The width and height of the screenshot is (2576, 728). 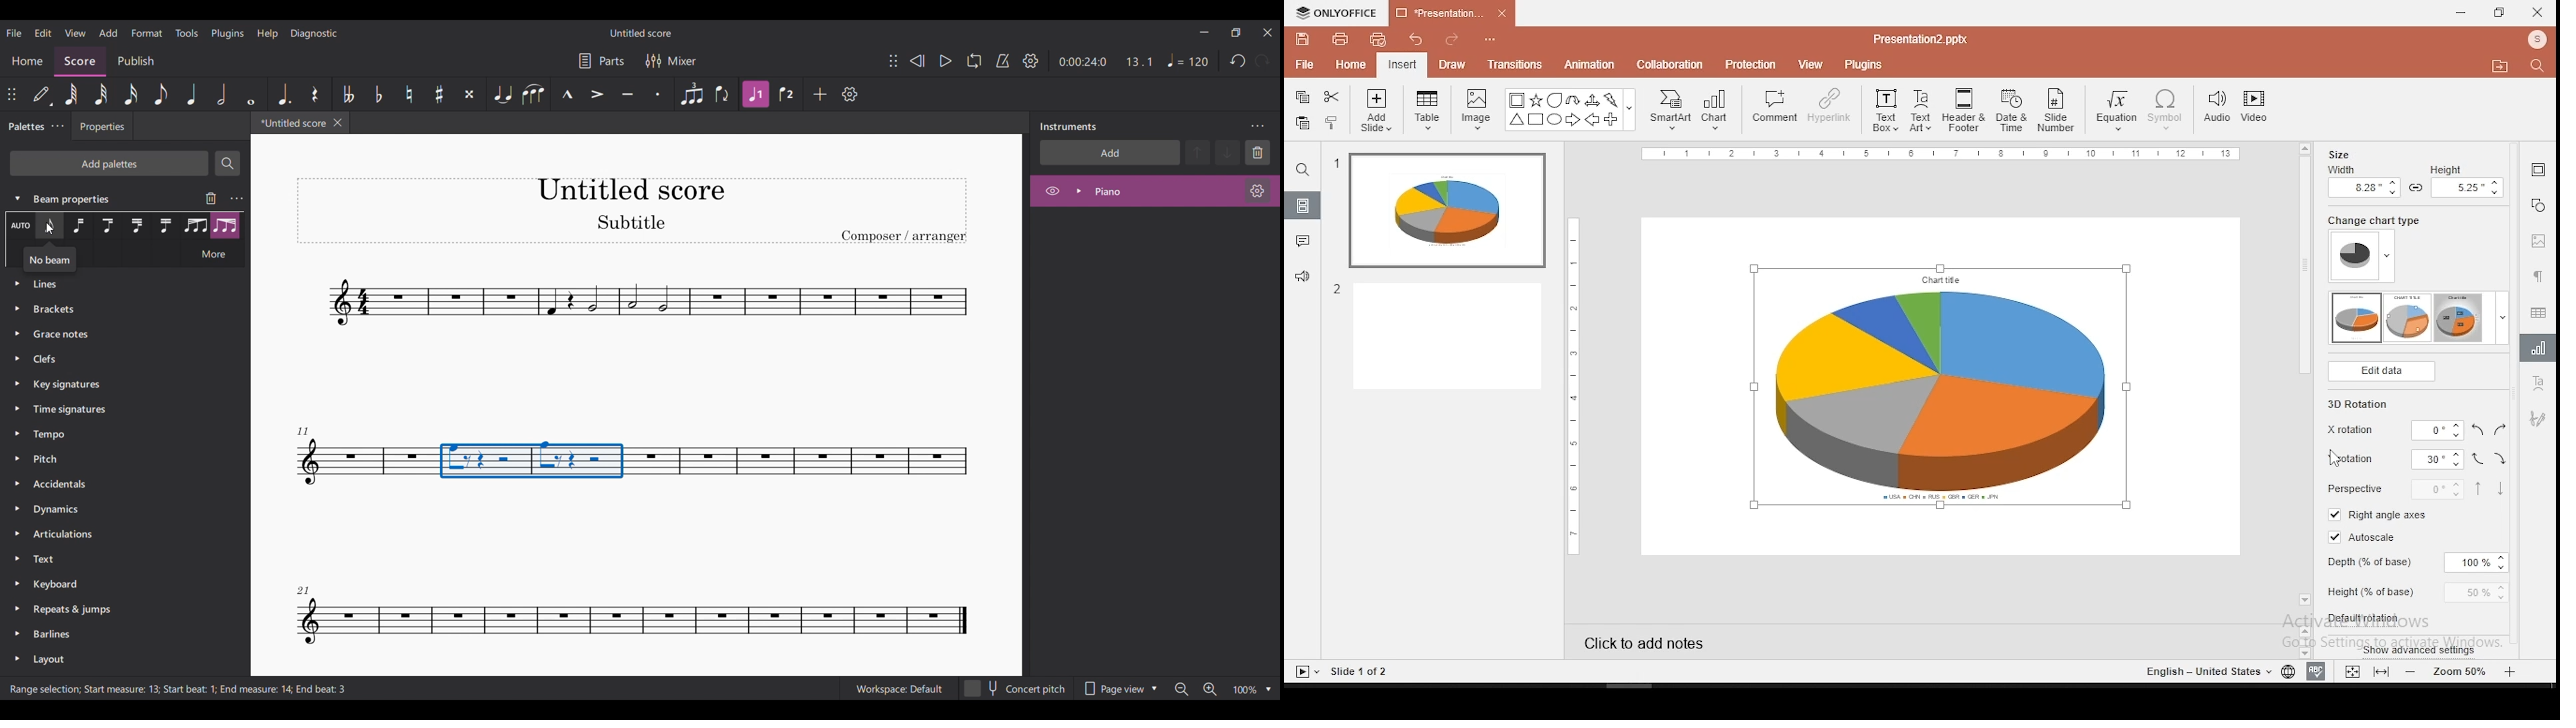 What do you see at coordinates (2384, 671) in the screenshot?
I see `fit to width` at bounding box center [2384, 671].